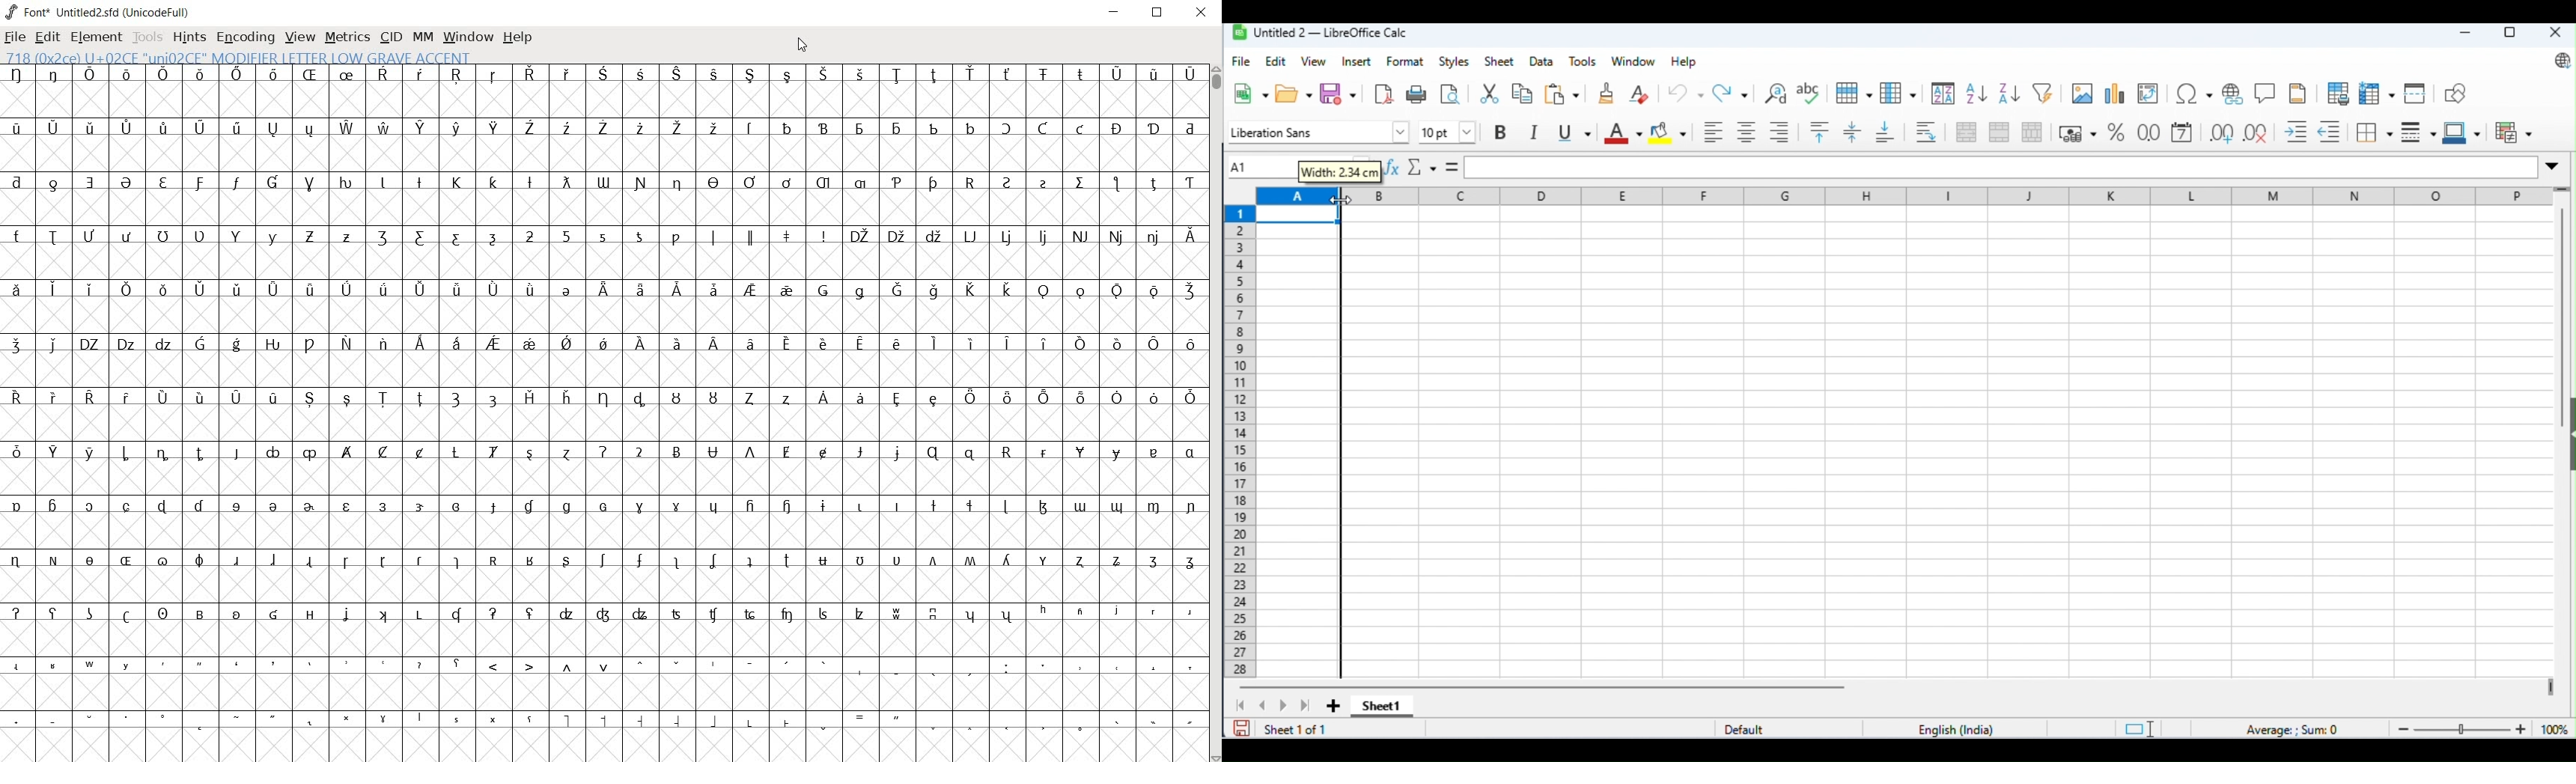 The image size is (2576, 784). What do you see at coordinates (1214, 414) in the screenshot?
I see `scrollbar` at bounding box center [1214, 414].